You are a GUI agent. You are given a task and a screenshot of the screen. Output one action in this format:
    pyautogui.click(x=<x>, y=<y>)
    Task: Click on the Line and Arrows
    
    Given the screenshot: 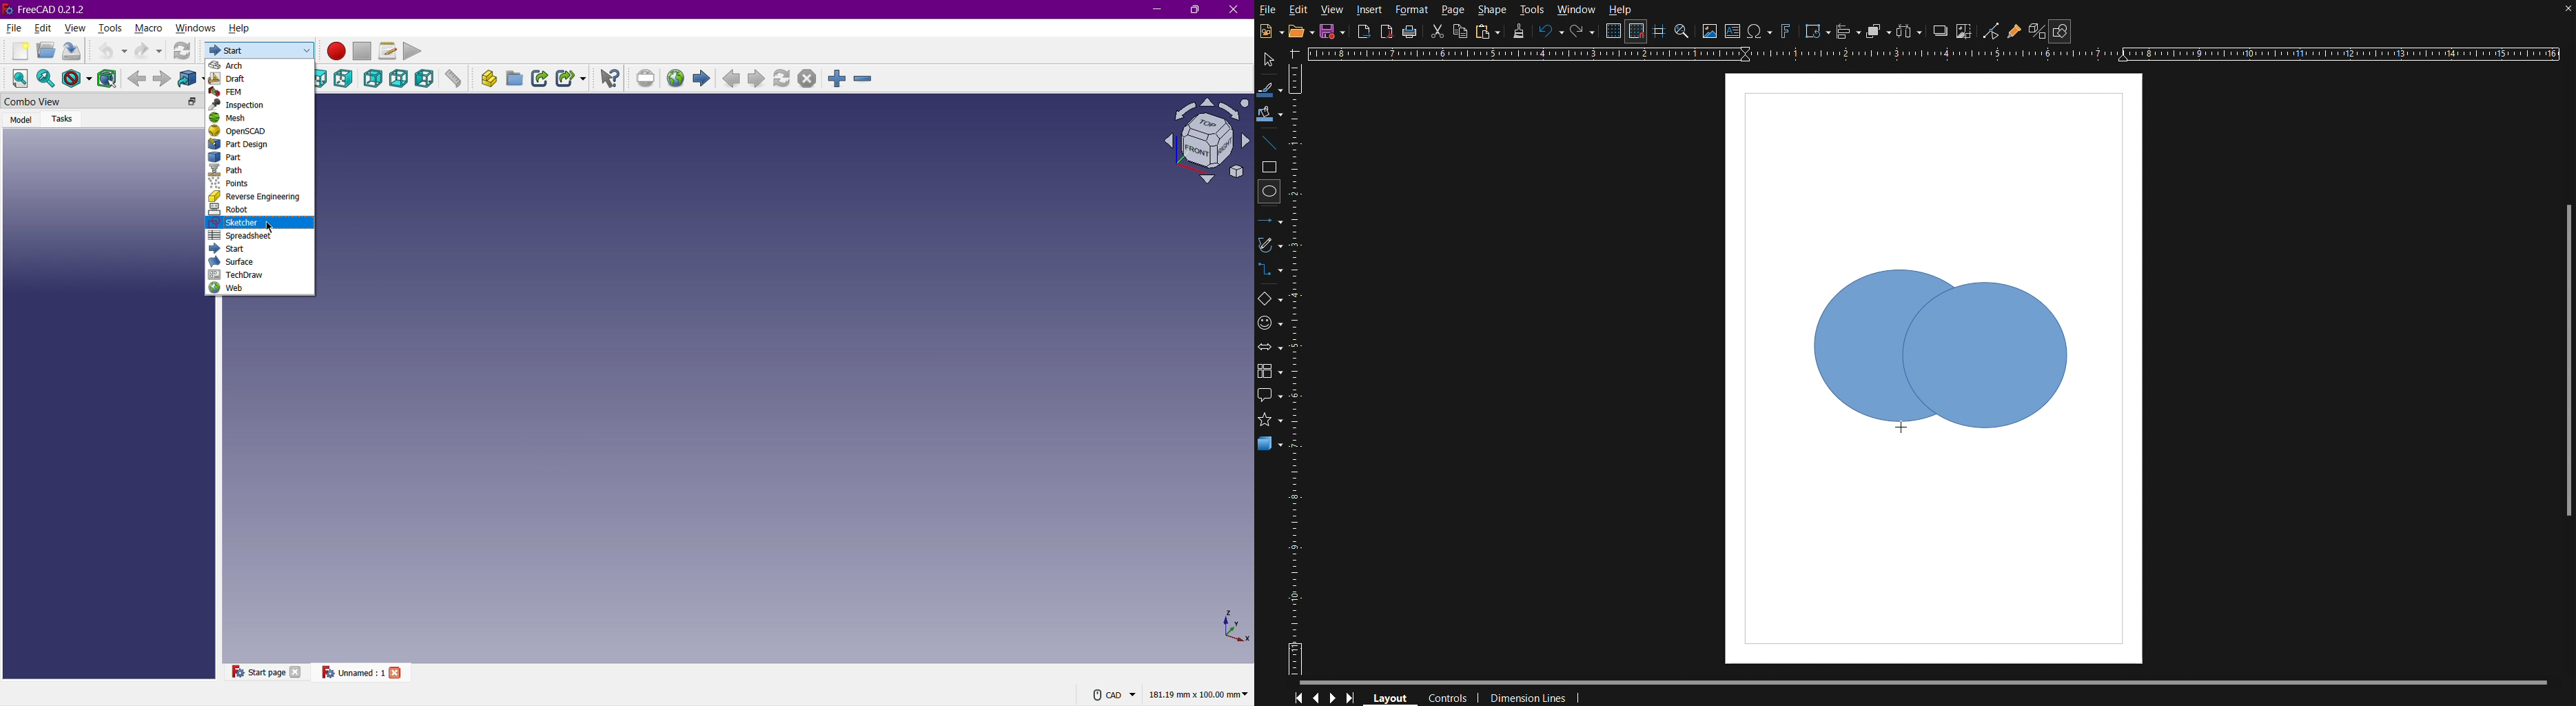 What is the action you would take?
    pyautogui.click(x=1270, y=221)
    